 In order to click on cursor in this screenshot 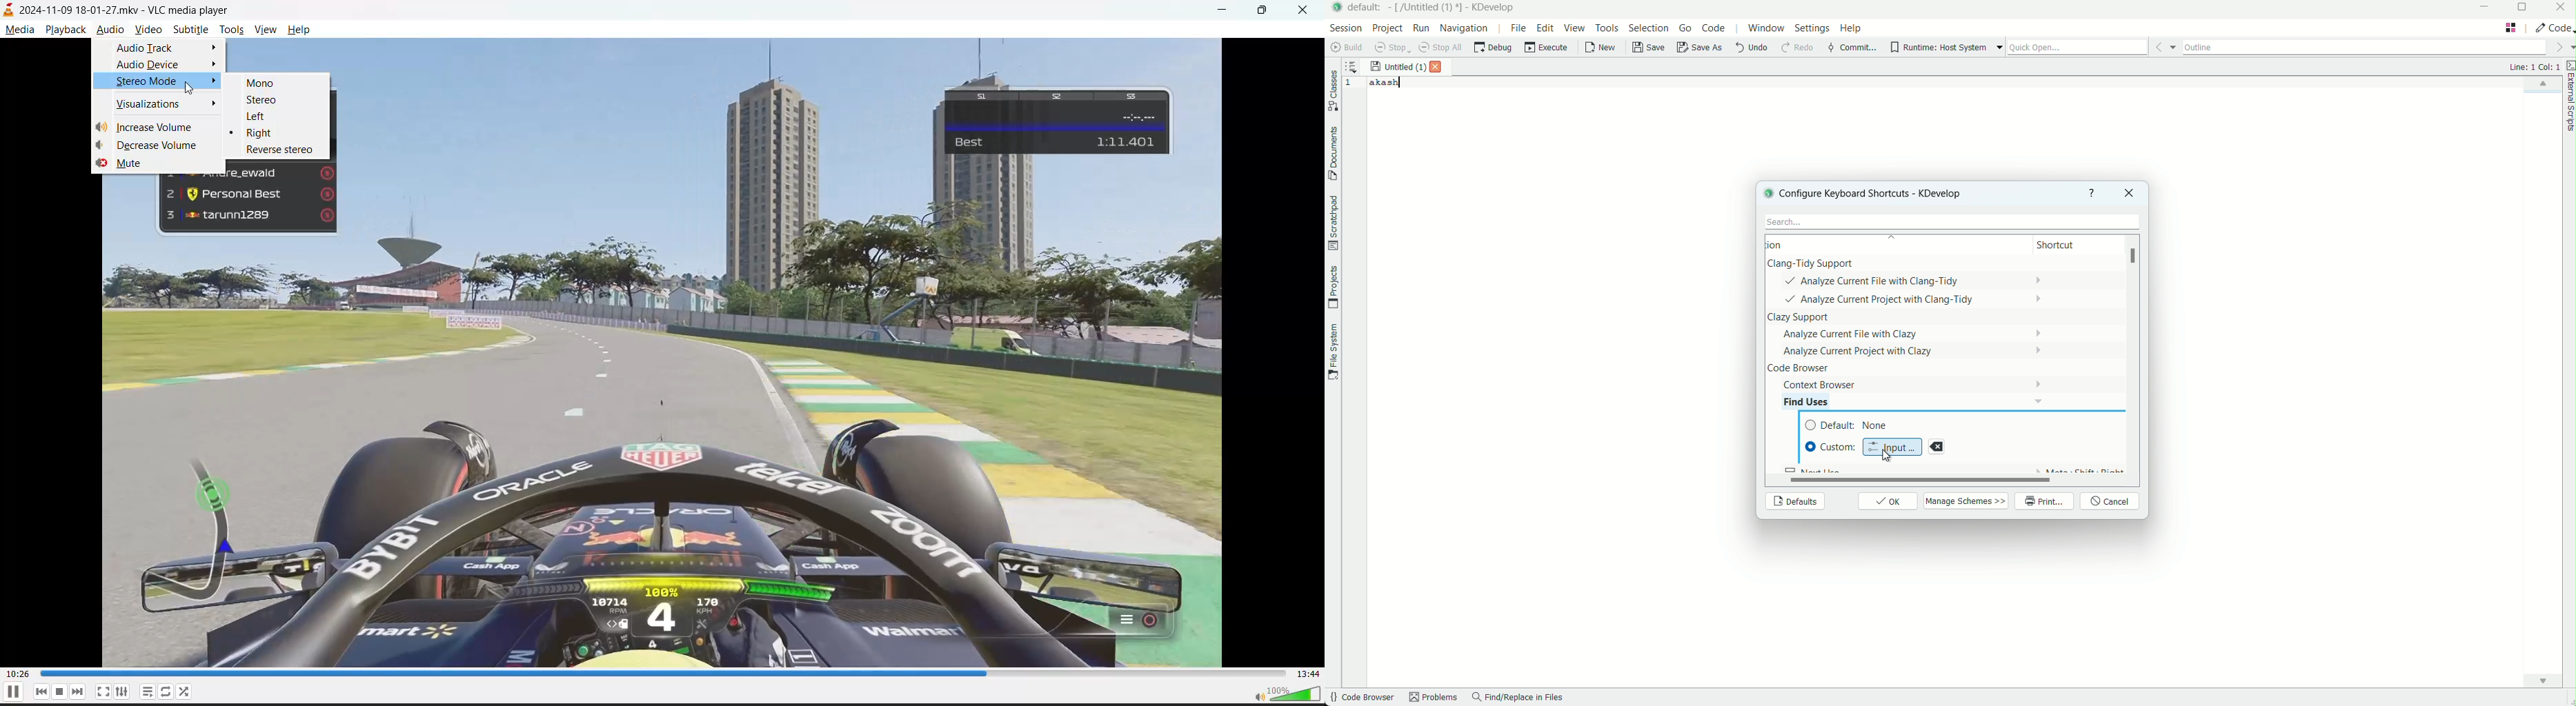, I will do `click(191, 88)`.